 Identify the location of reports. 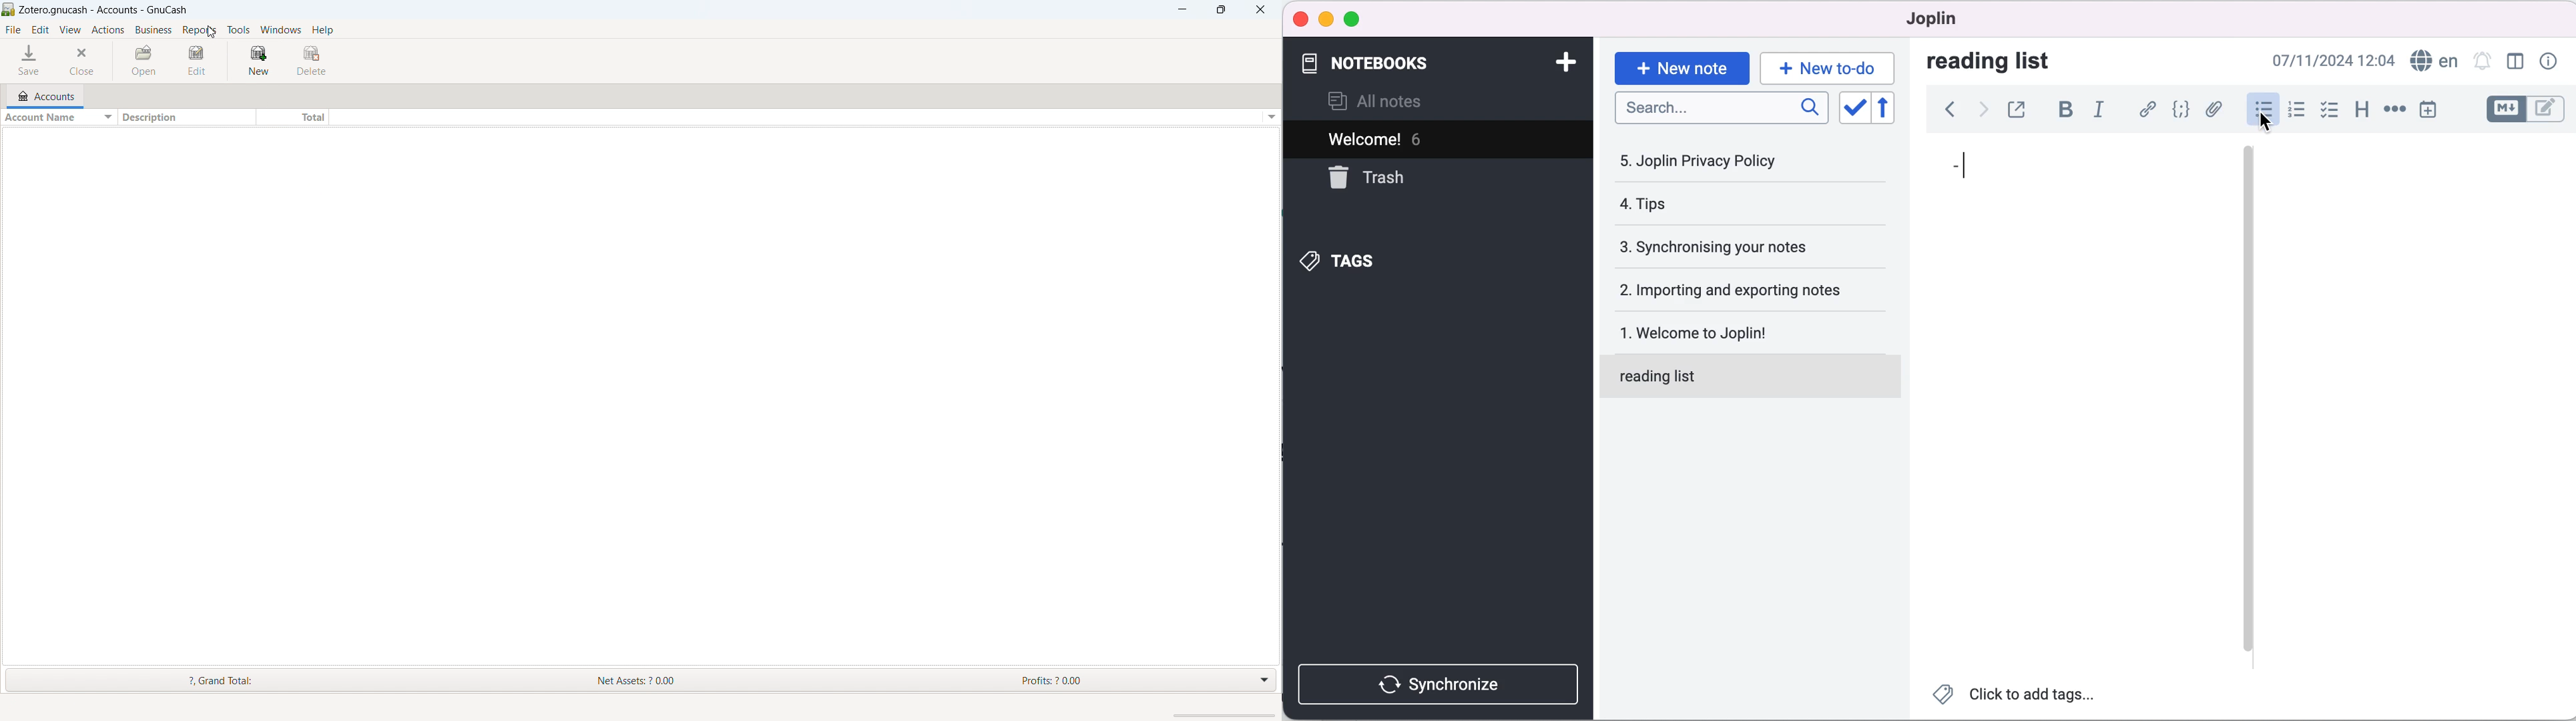
(200, 30).